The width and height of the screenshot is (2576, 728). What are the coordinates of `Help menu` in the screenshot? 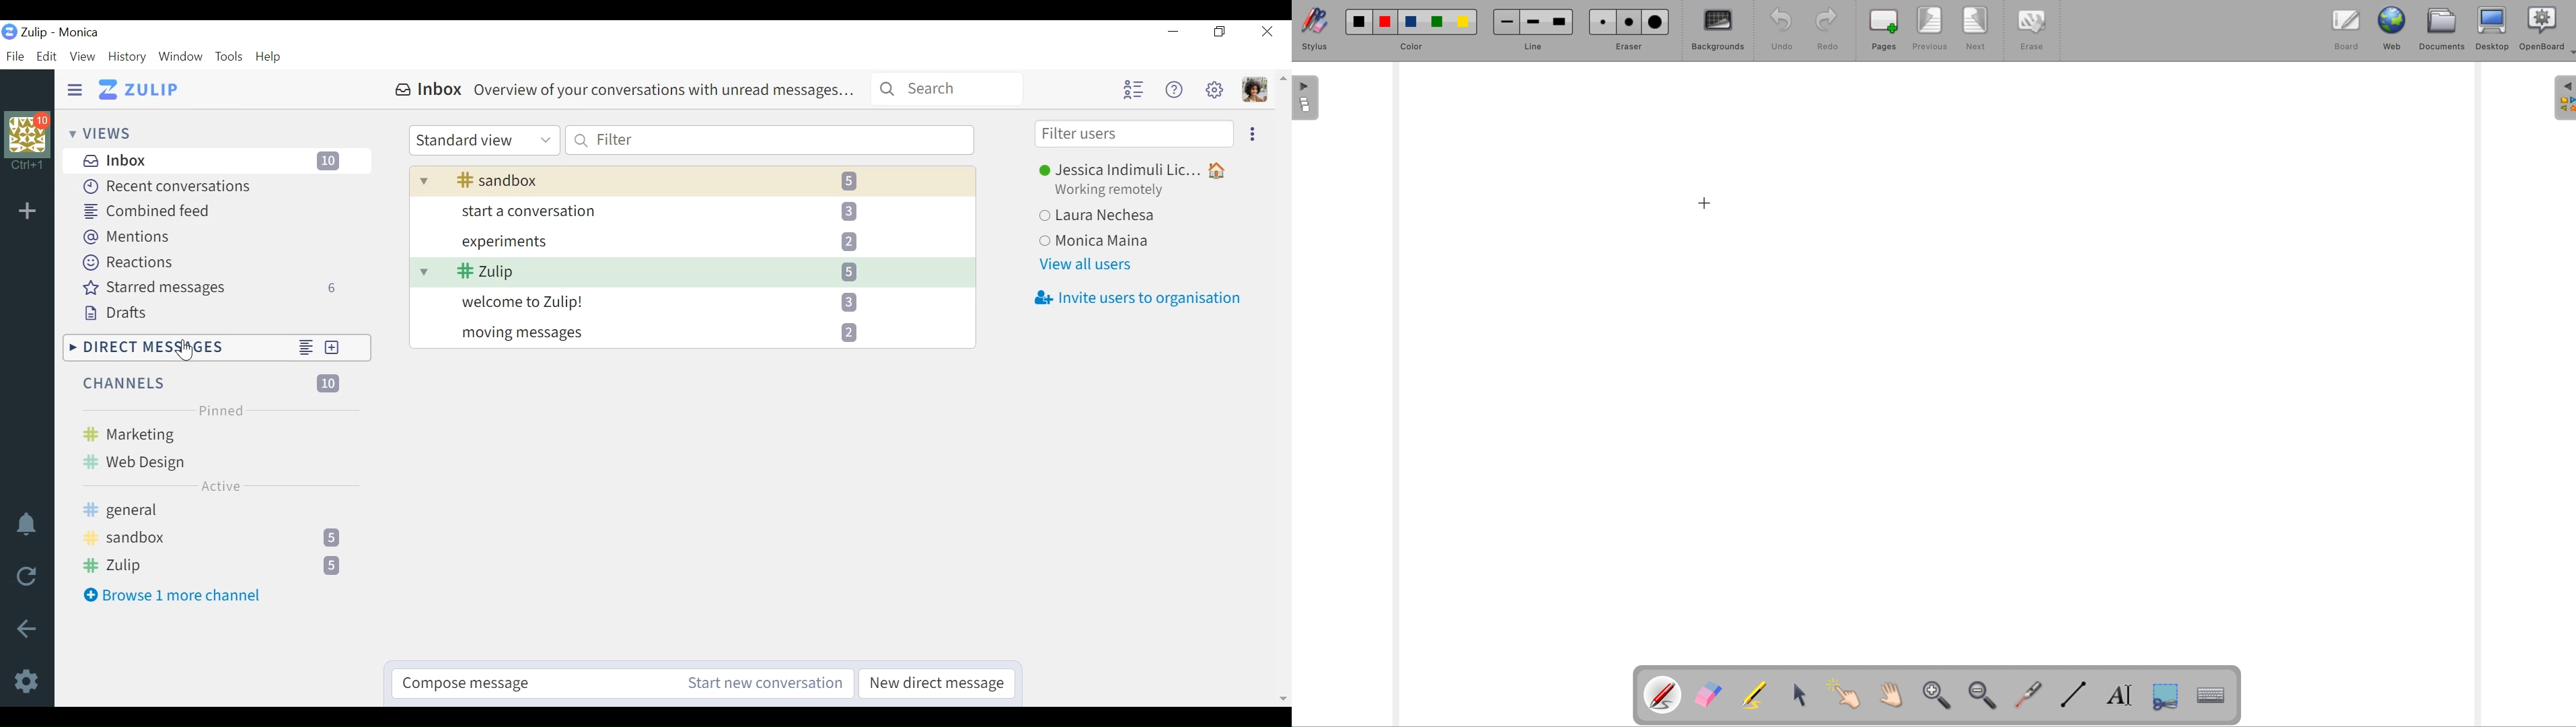 It's located at (1173, 90).